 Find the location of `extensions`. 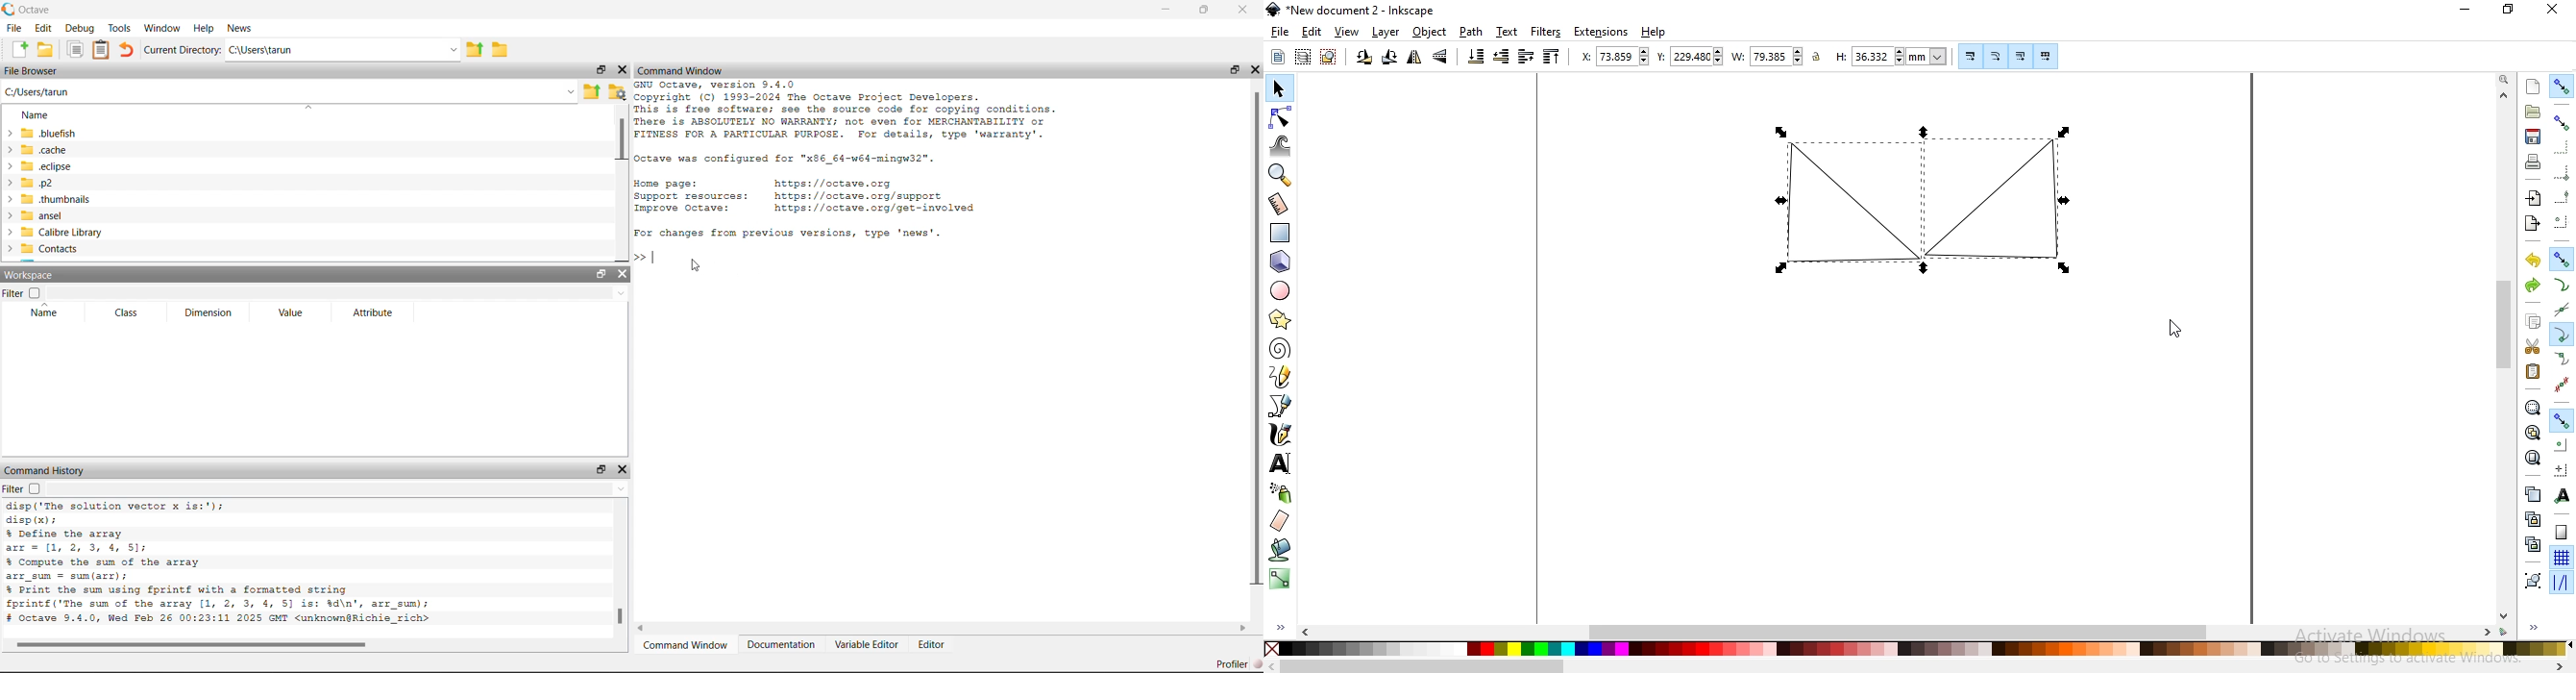

extensions is located at coordinates (1602, 33).